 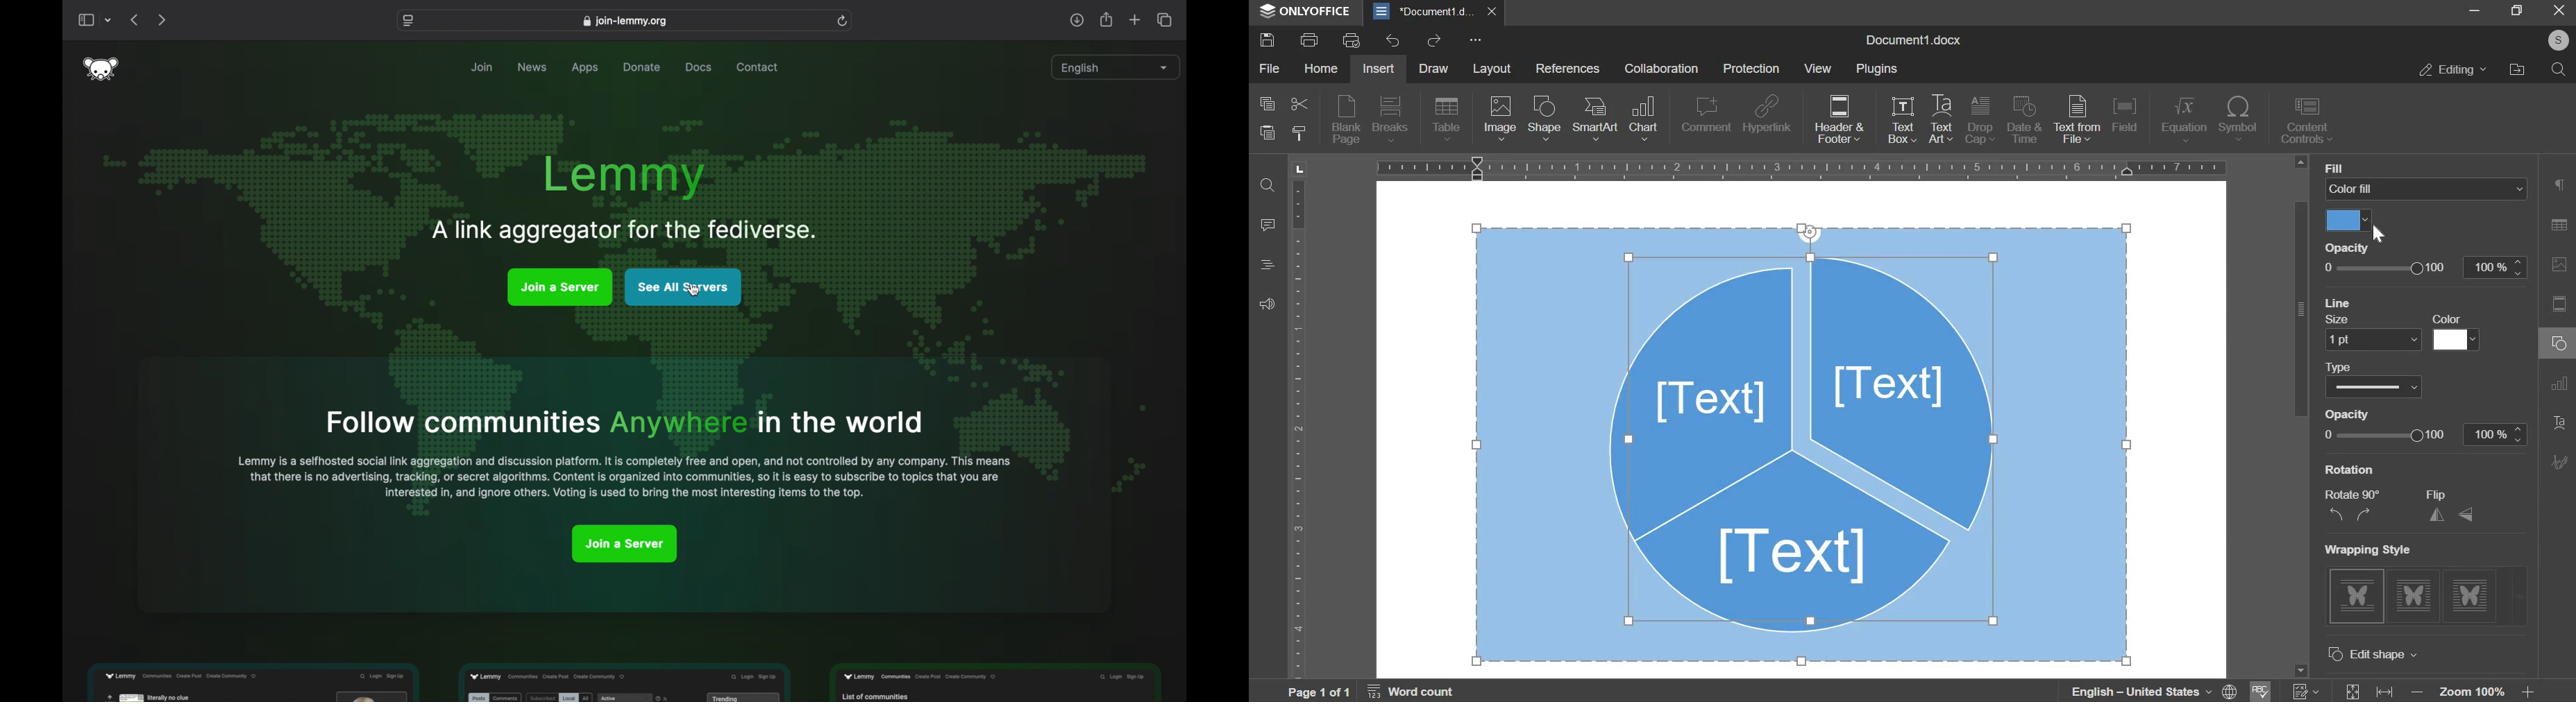 What do you see at coordinates (2259, 691) in the screenshot?
I see `spell check` at bounding box center [2259, 691].